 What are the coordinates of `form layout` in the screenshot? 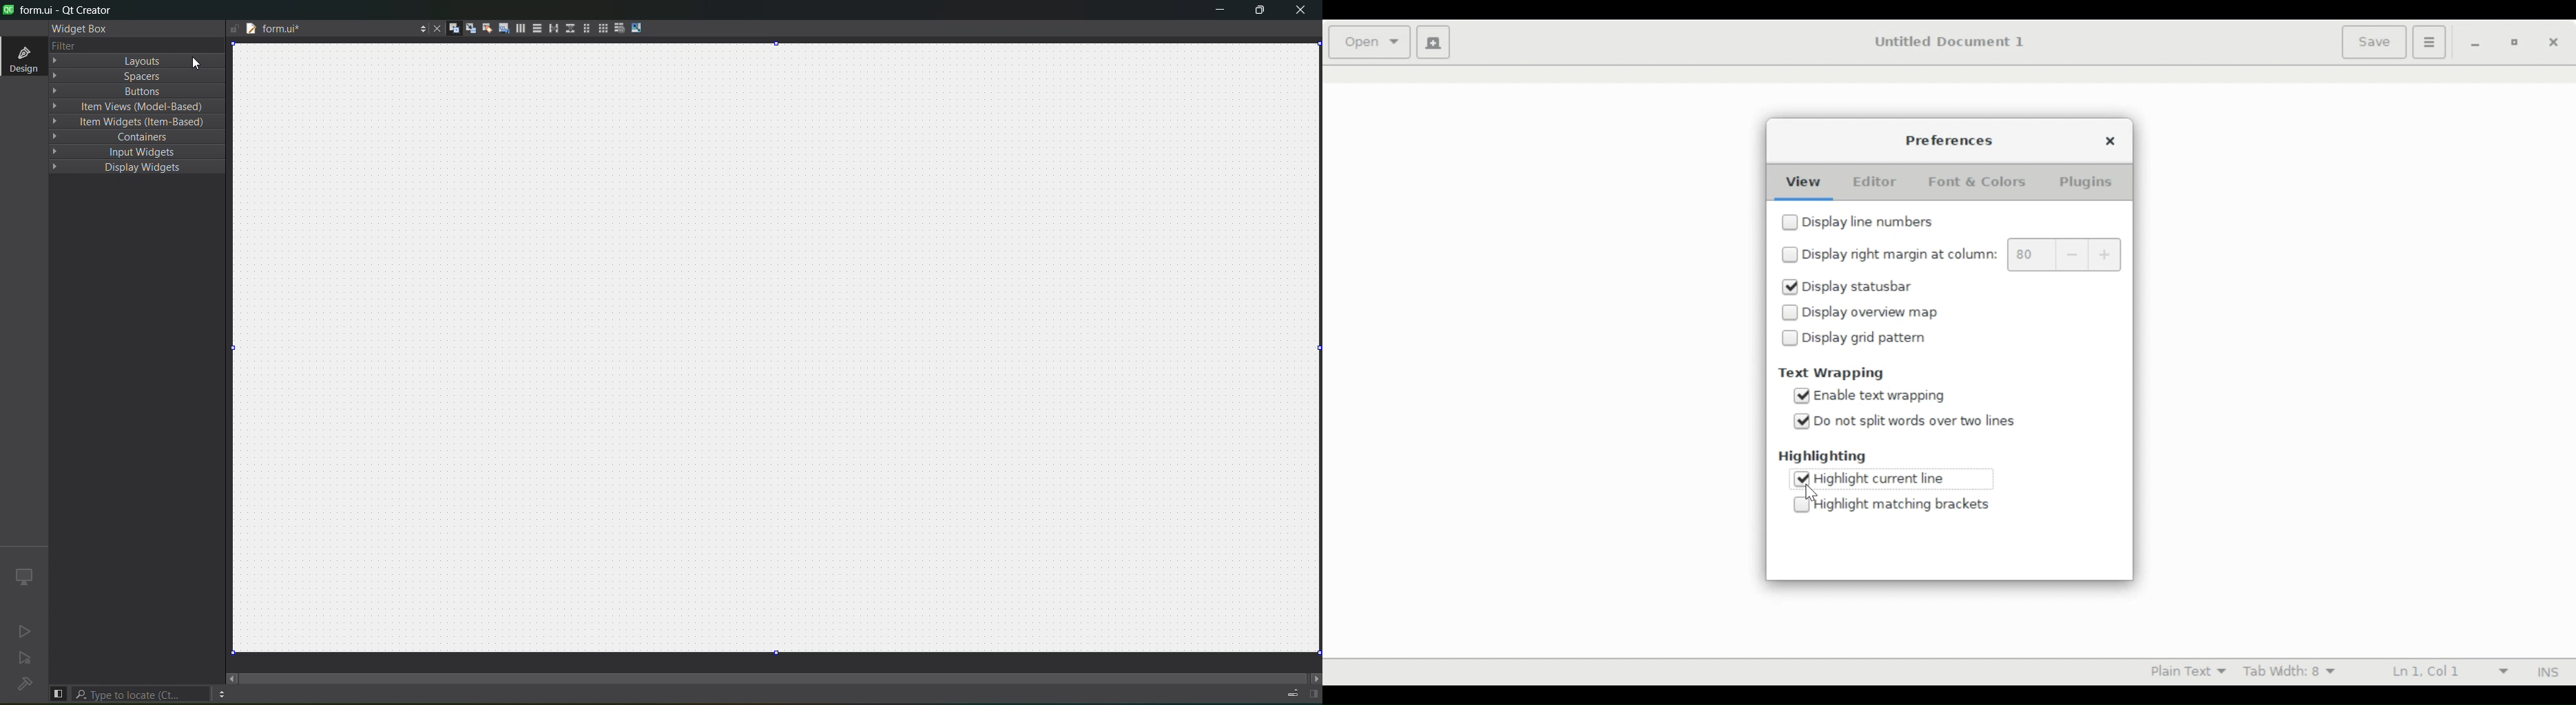 It's located at (583, 28).